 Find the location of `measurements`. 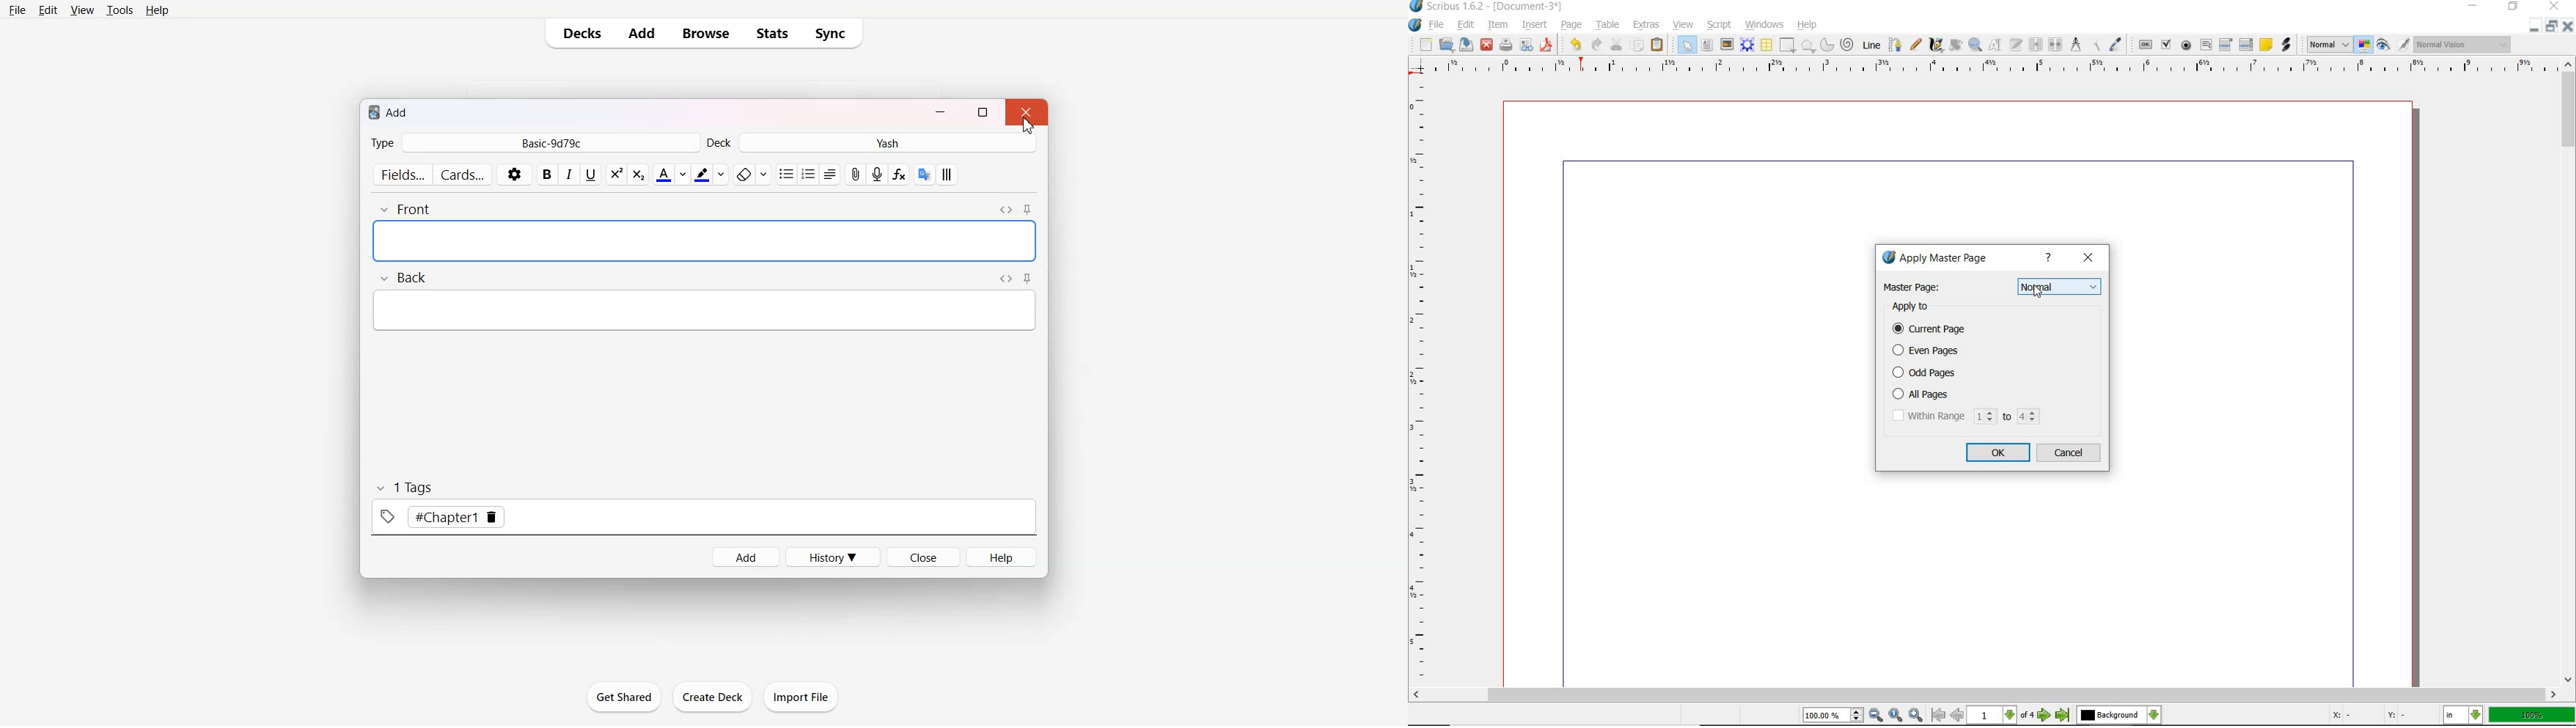

measurements is located at coordinates (2075, 45).